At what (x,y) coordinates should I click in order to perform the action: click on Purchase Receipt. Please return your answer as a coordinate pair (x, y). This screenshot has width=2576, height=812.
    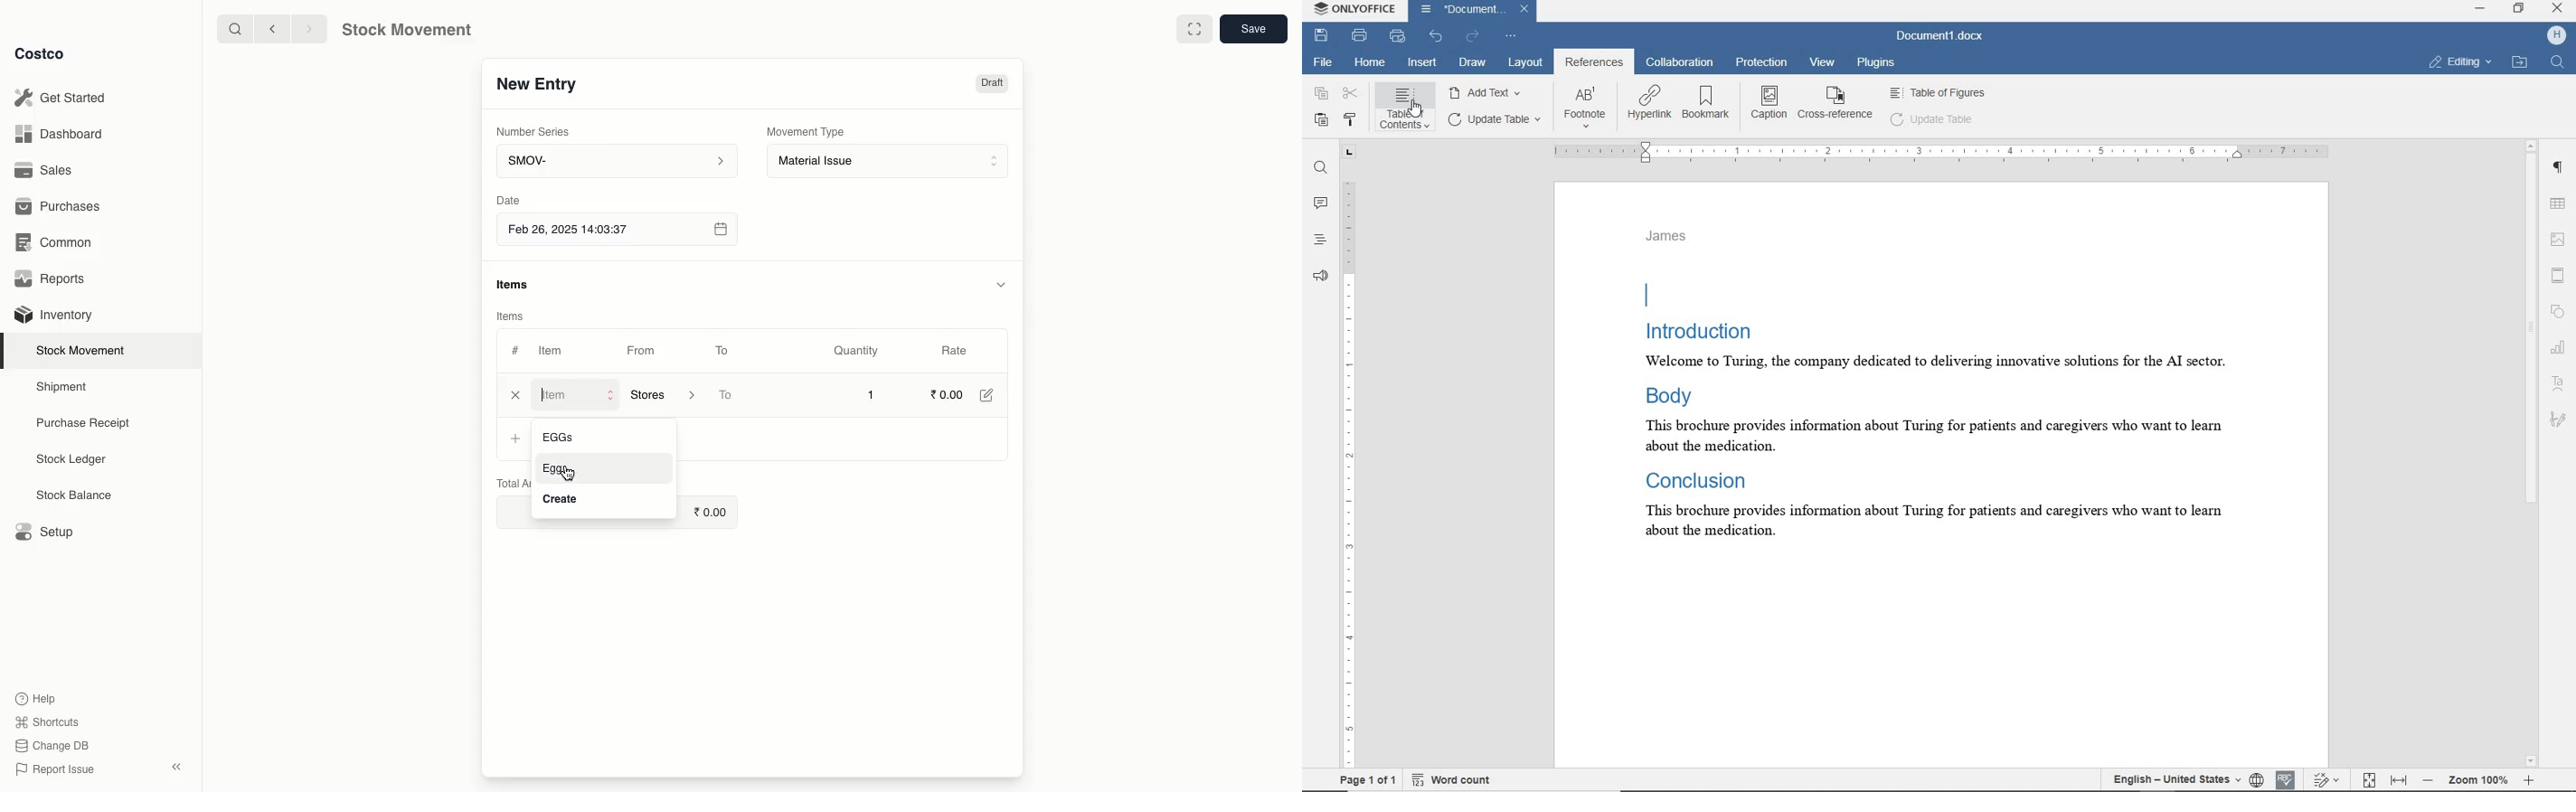
    Looking at the image, I should click on (88, 422).